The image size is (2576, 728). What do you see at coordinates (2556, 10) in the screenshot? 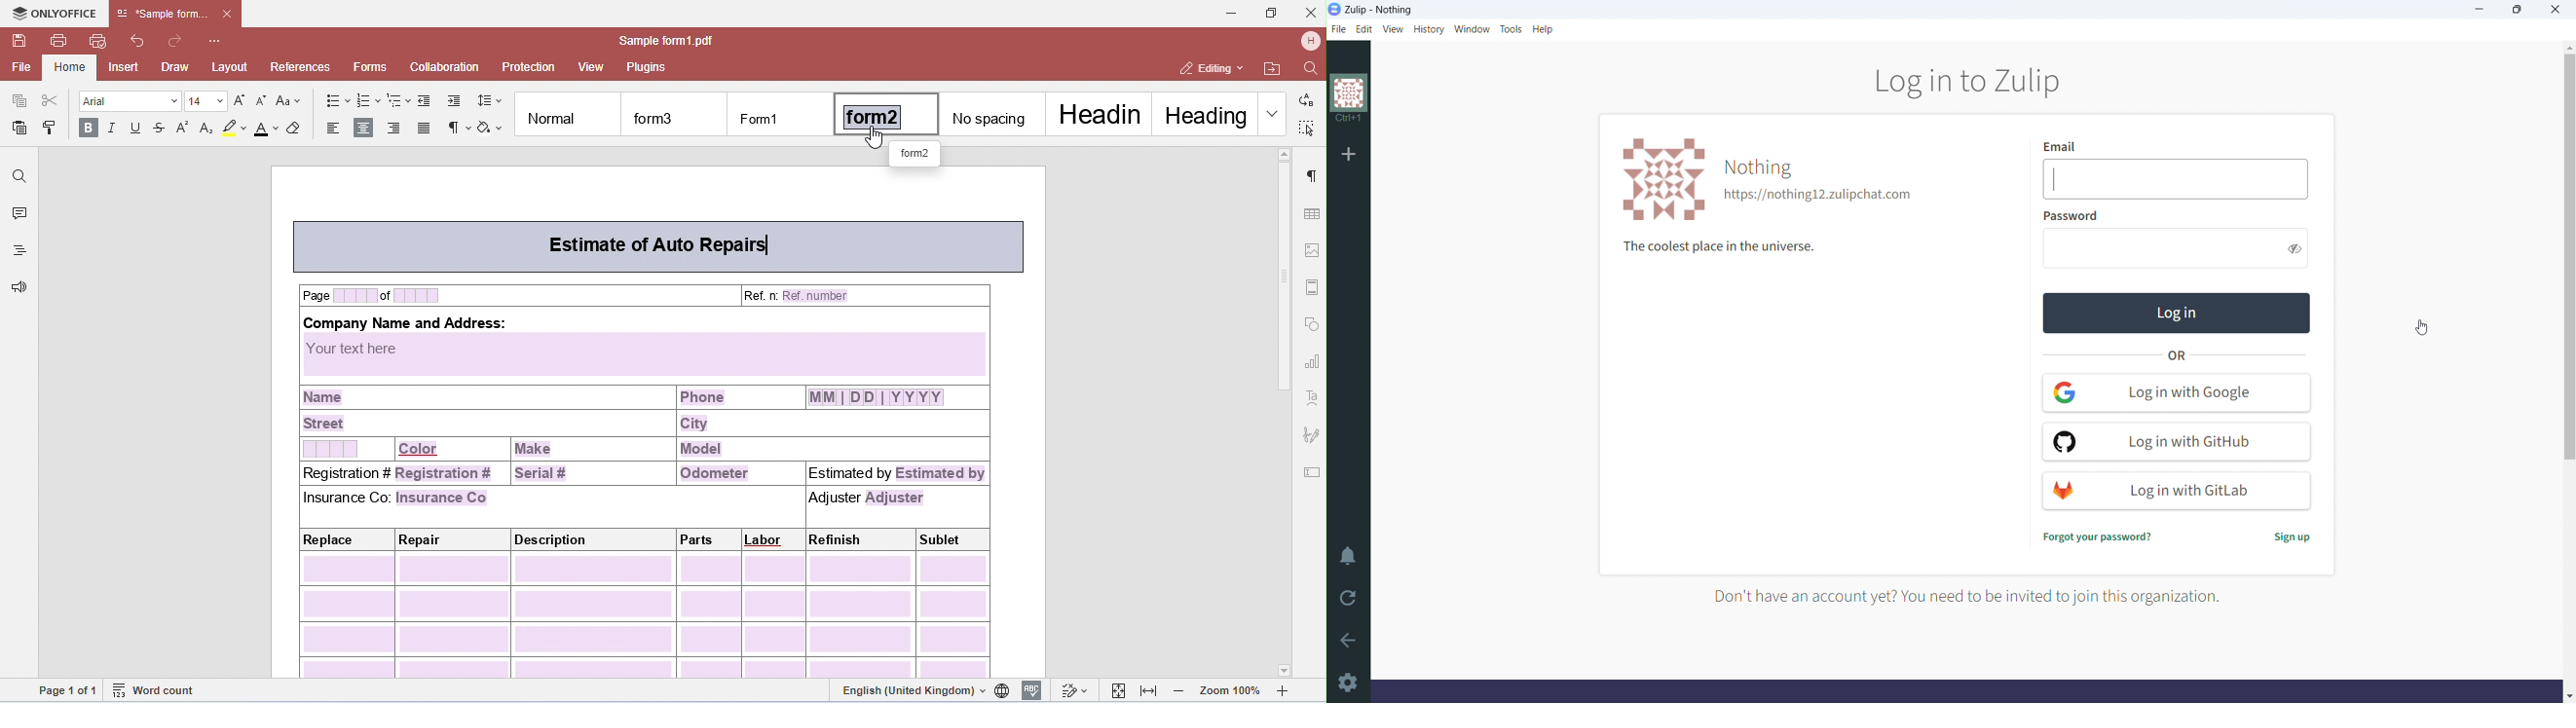
I see `close` at bounding box center [2556, 10].